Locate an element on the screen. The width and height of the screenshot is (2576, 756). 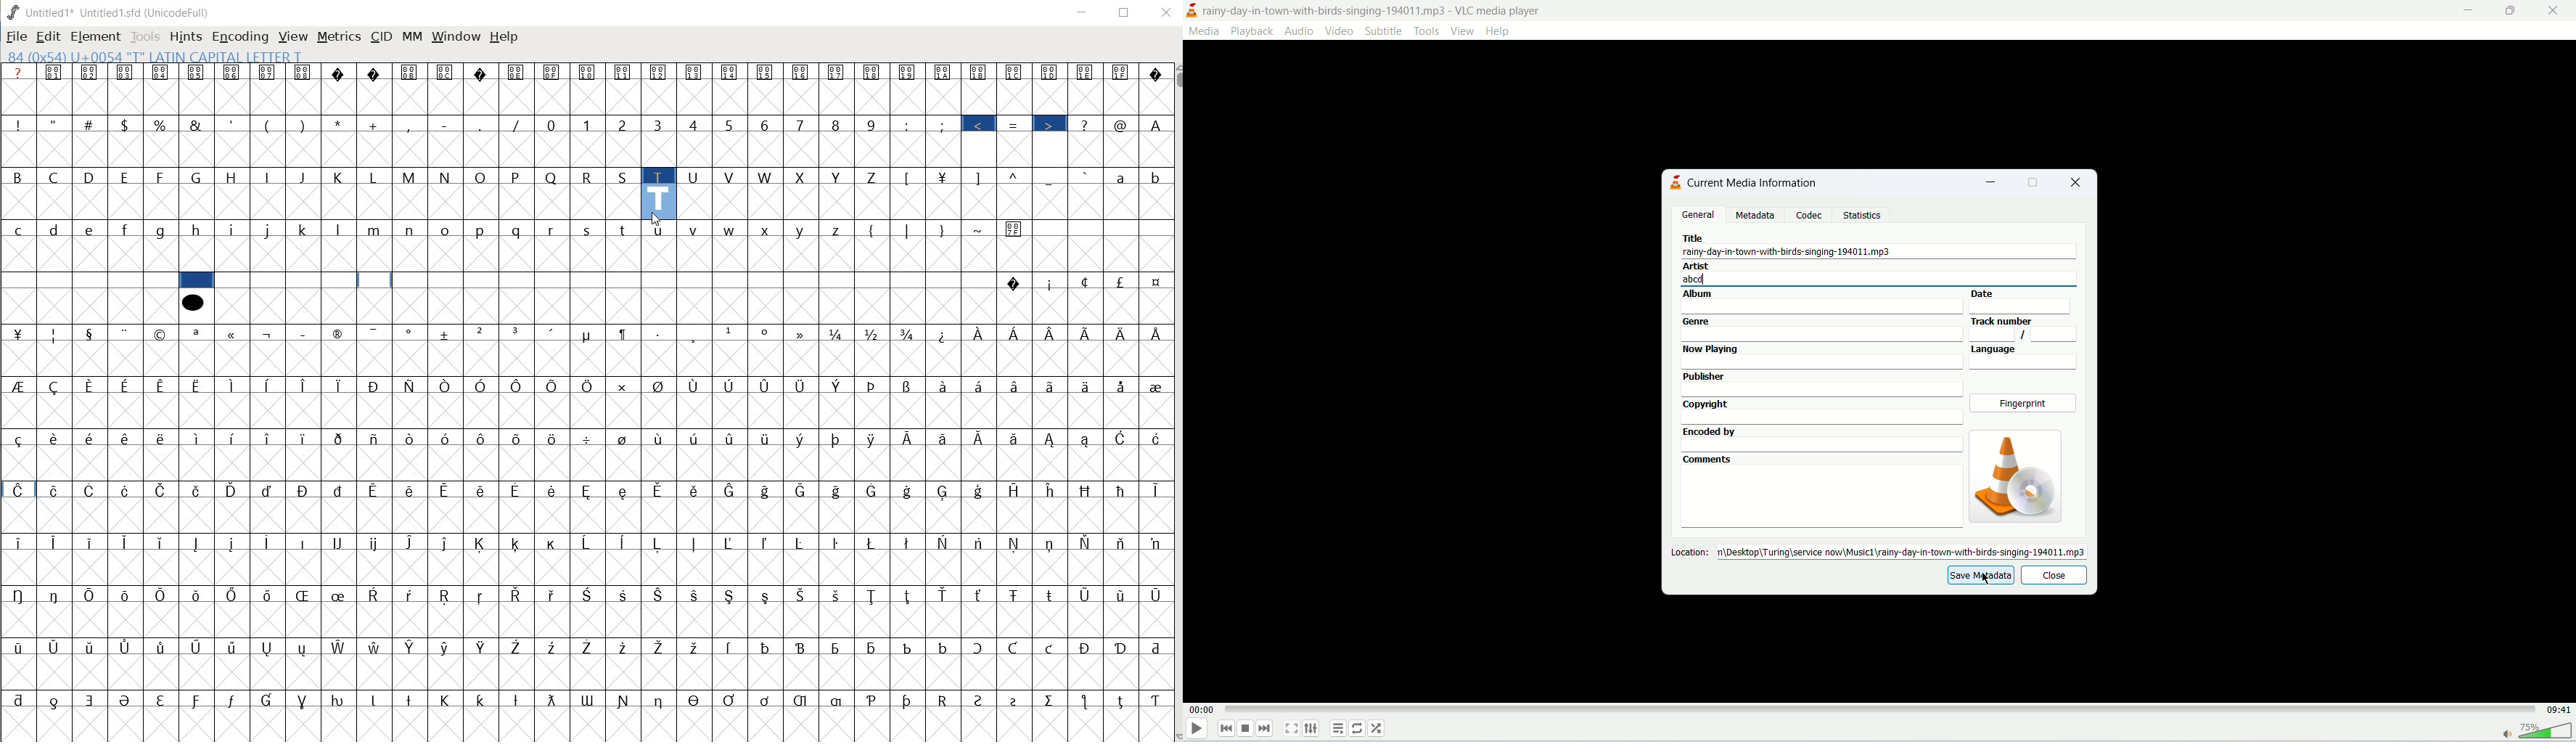
Symbol is located at coordinates (161, 437).